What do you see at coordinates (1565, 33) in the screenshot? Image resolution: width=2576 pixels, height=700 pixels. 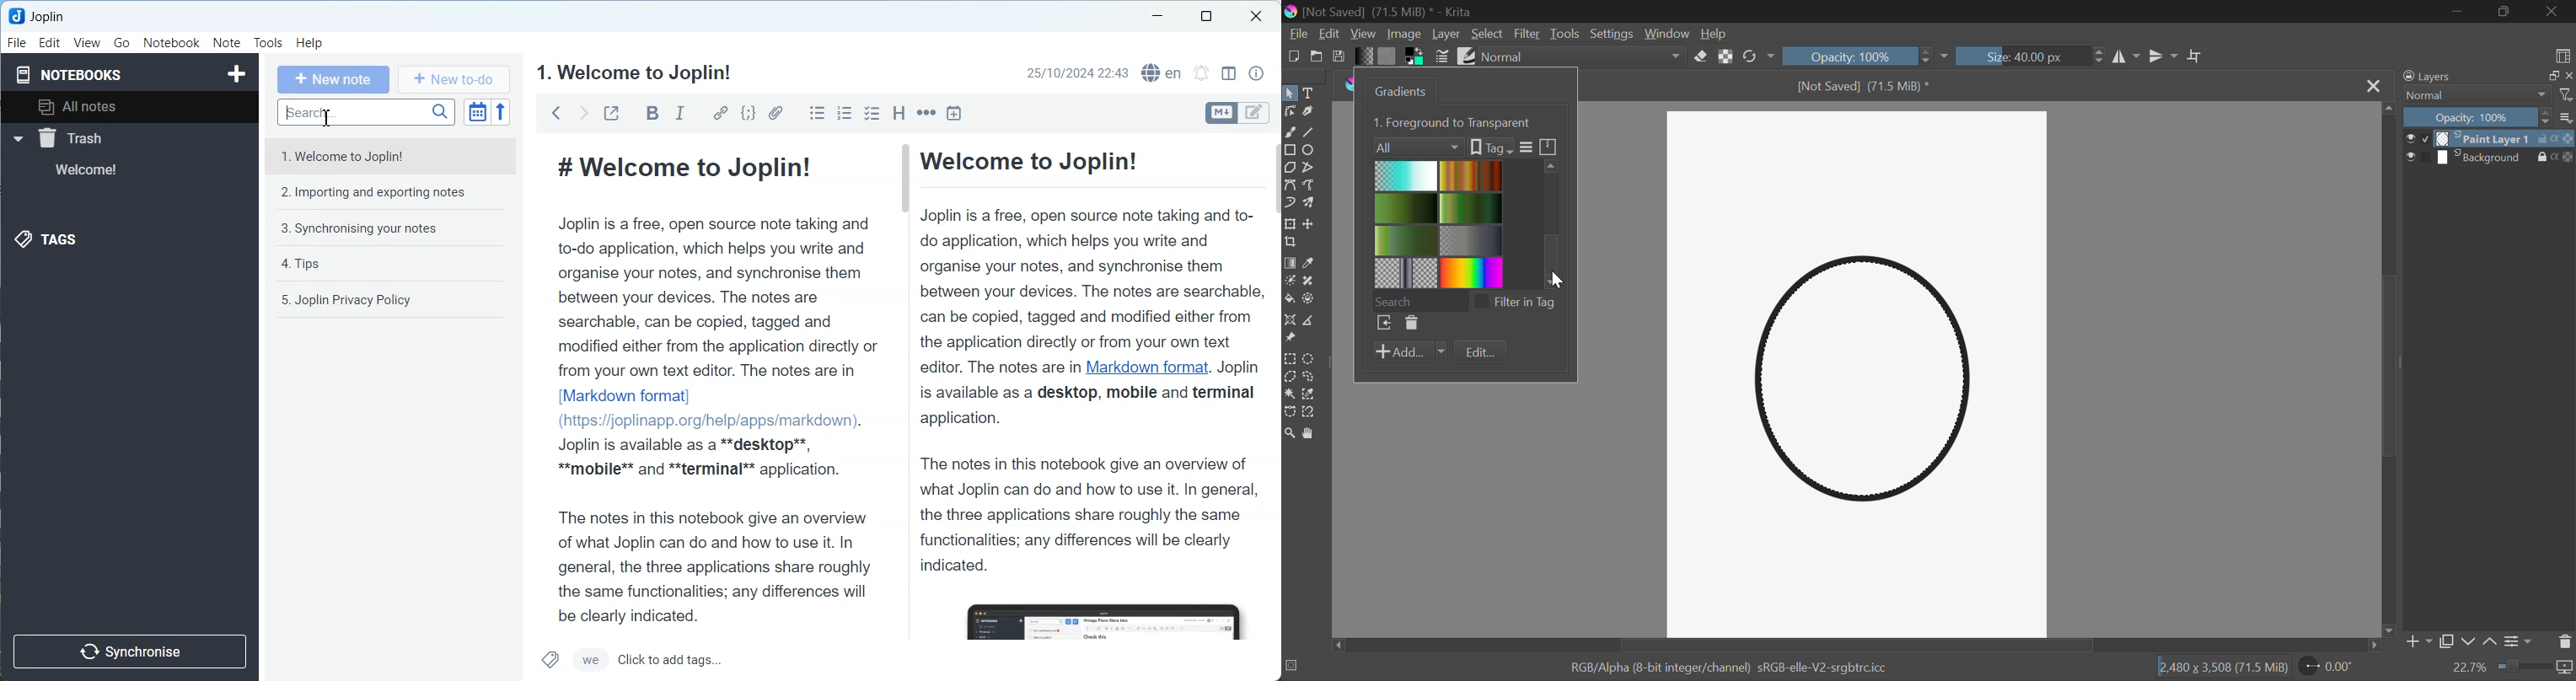 I see `Tools` at bounding box center [1565, 33].